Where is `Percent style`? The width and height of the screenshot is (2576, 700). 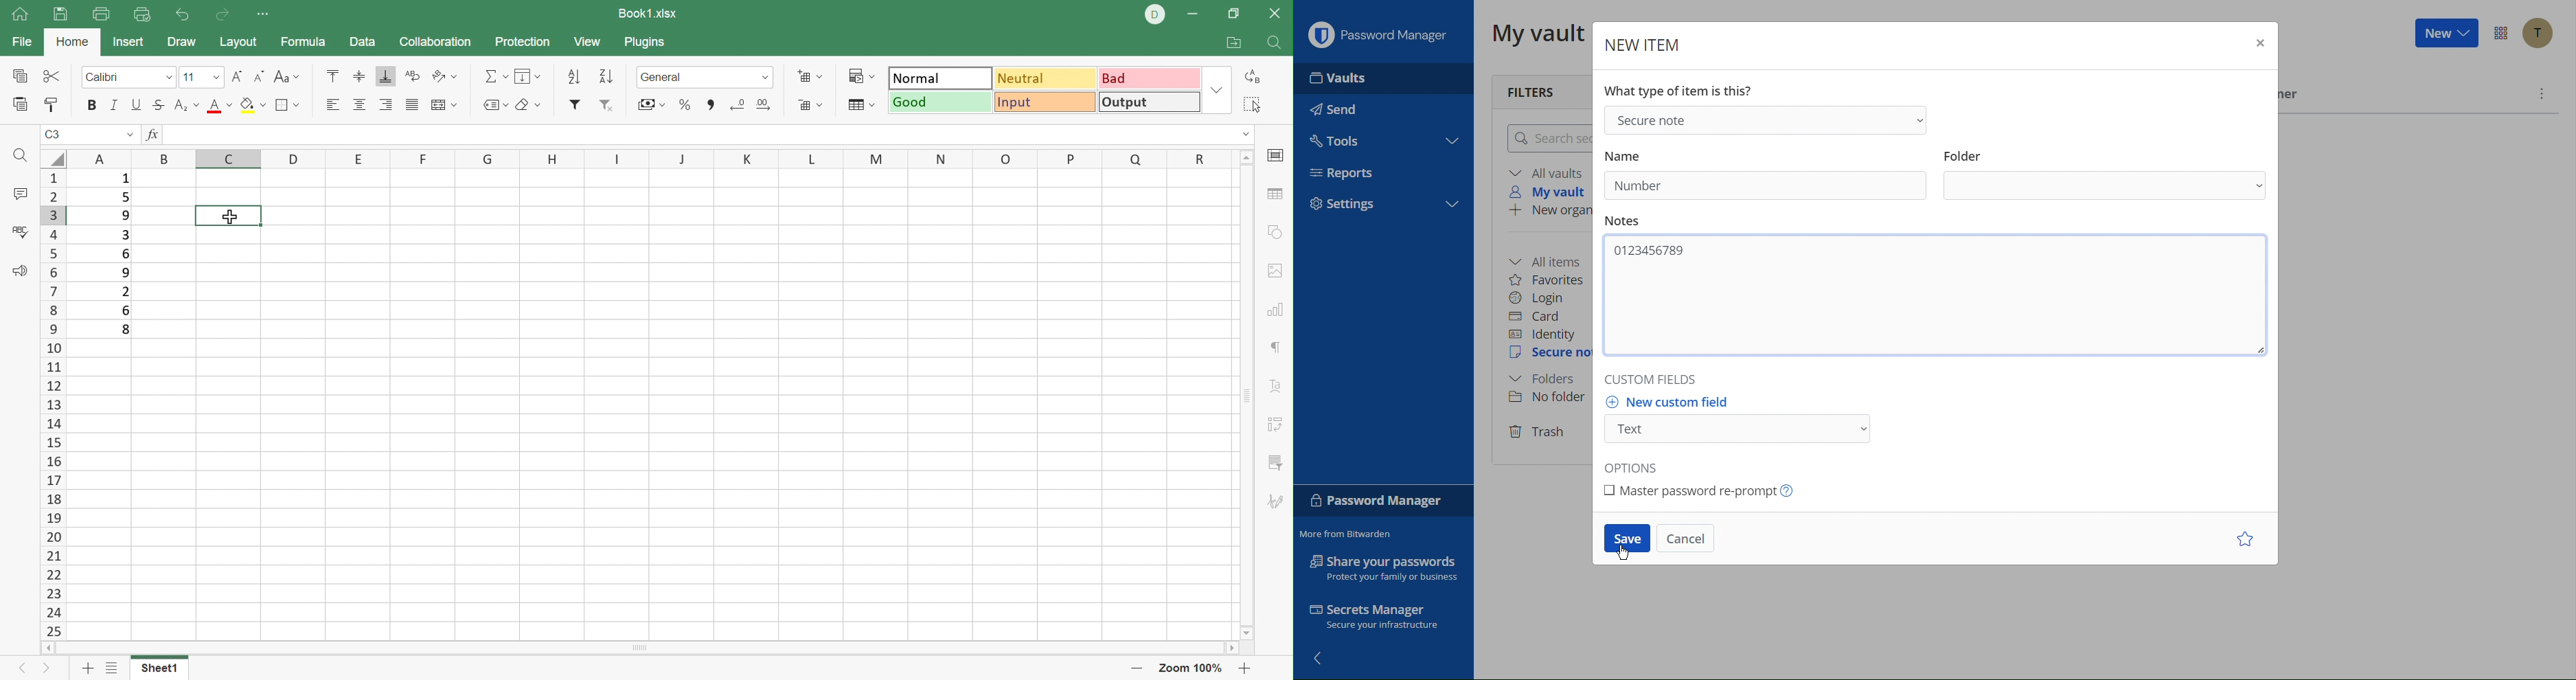
Percent style is located at coordinates (684, 104).